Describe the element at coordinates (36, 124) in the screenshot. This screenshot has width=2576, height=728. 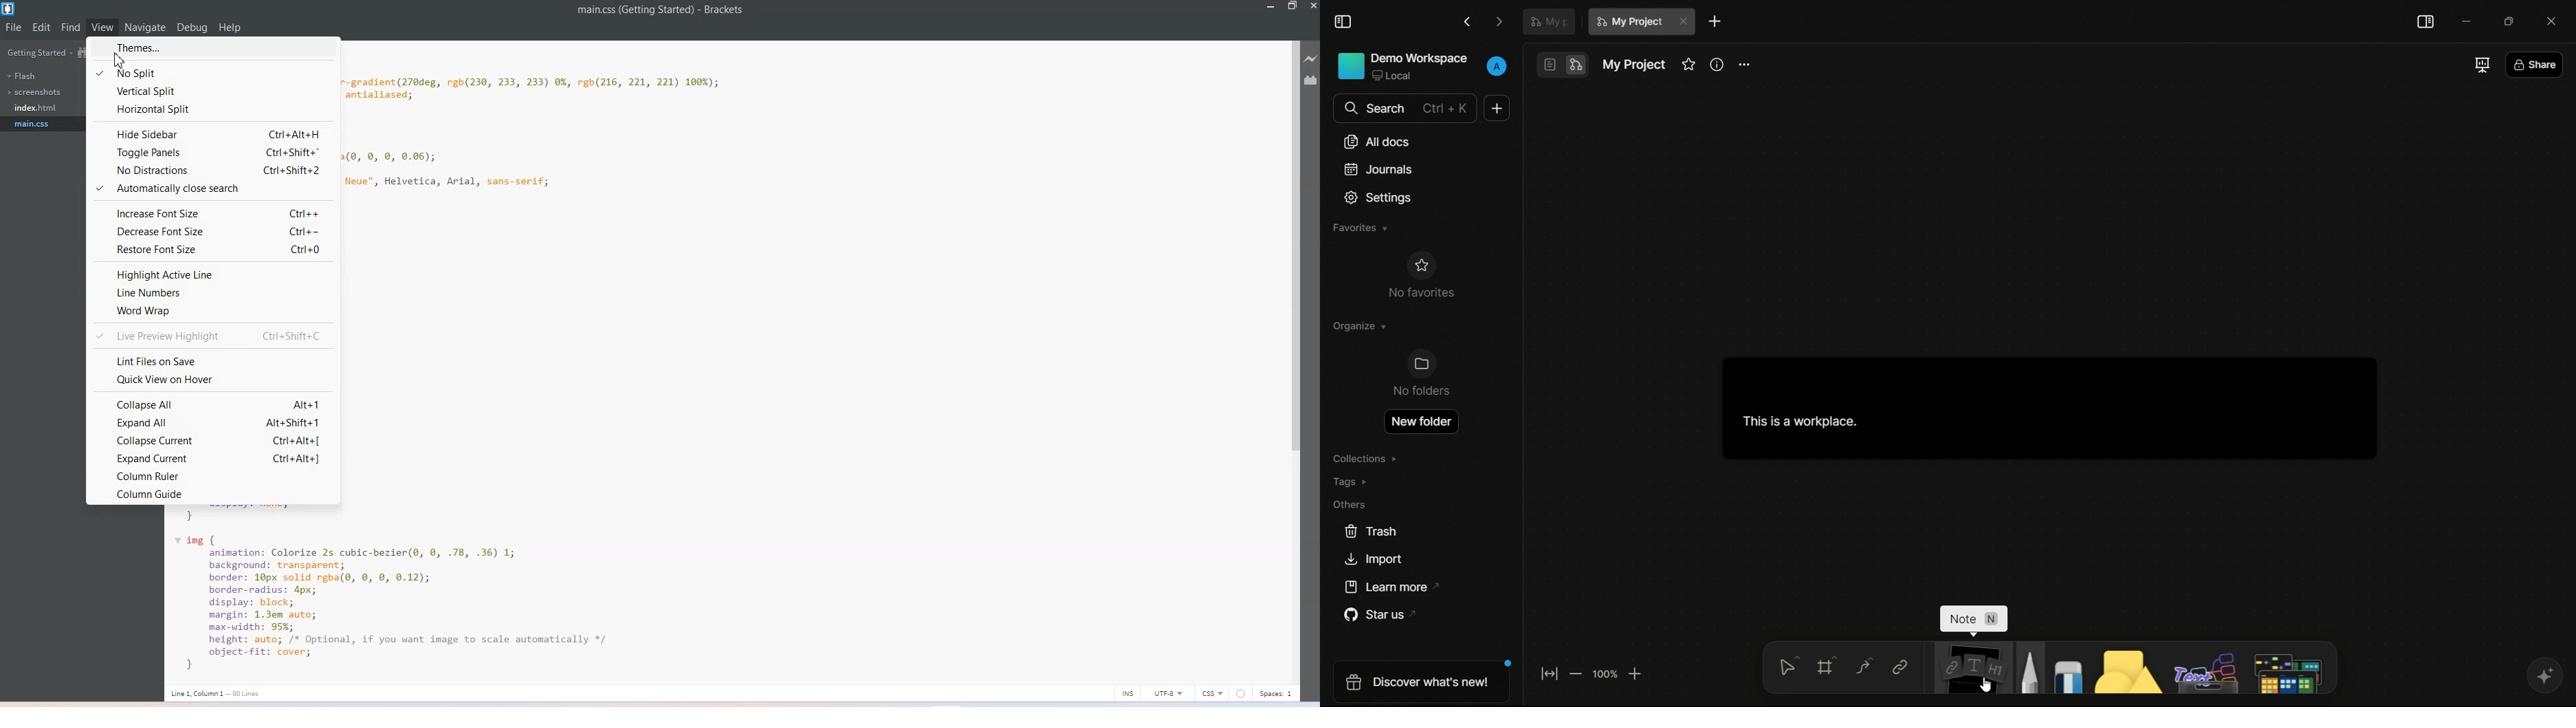
I see `main.css` at that location.